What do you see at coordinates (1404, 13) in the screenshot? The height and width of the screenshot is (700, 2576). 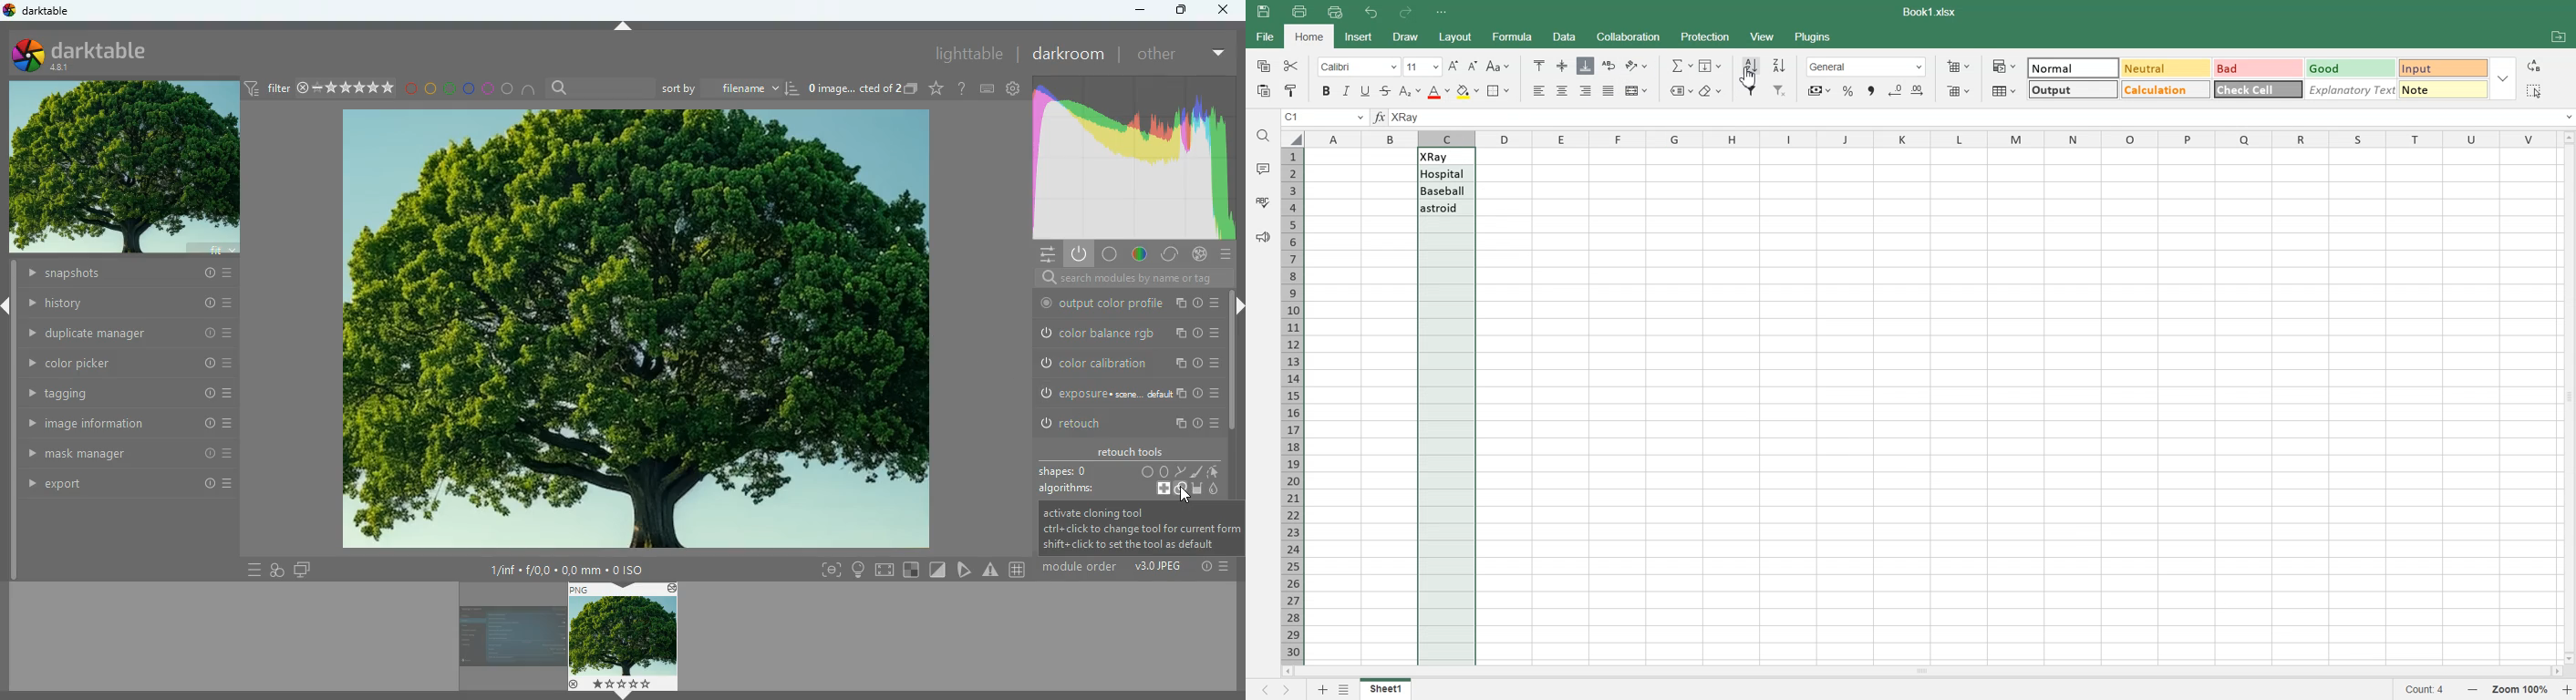 I see `Redo` at bounding box center [1404, 13].